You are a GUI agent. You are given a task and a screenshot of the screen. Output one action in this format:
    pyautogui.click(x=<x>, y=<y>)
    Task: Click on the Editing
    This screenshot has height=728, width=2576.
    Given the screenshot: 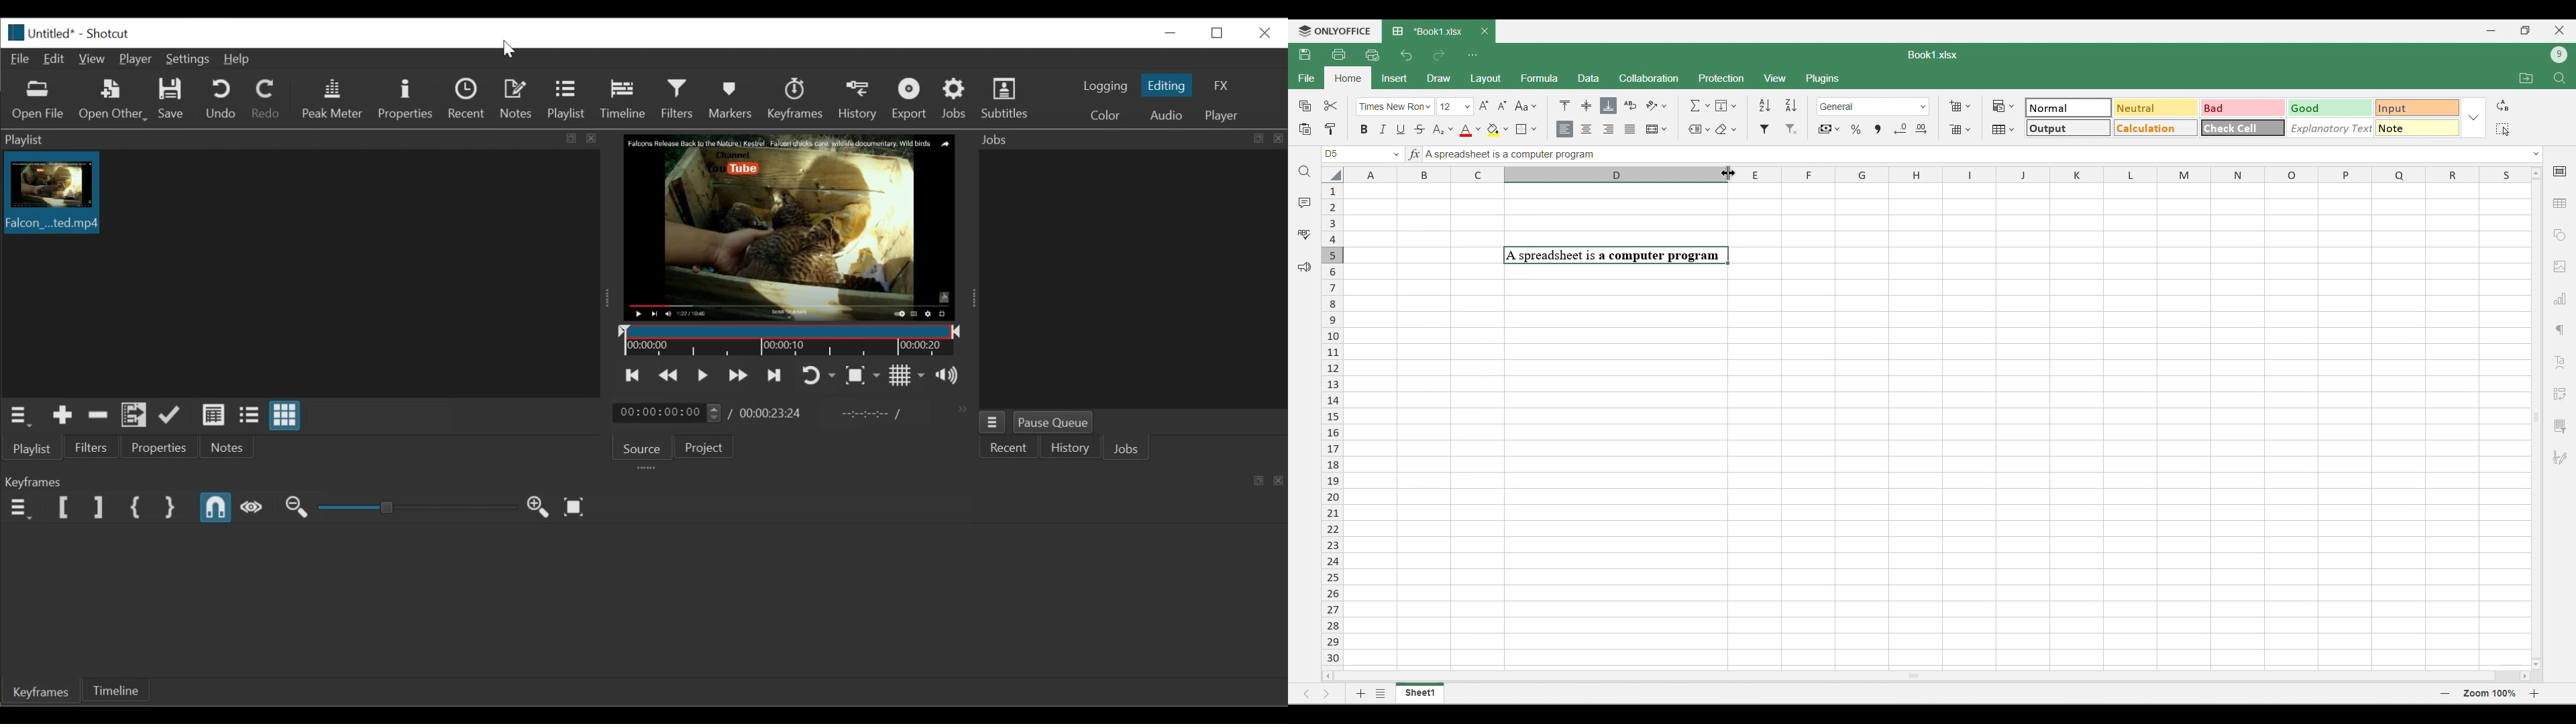 What is the action you would take?
    pyautogui.click(x=1165, y=85)
    